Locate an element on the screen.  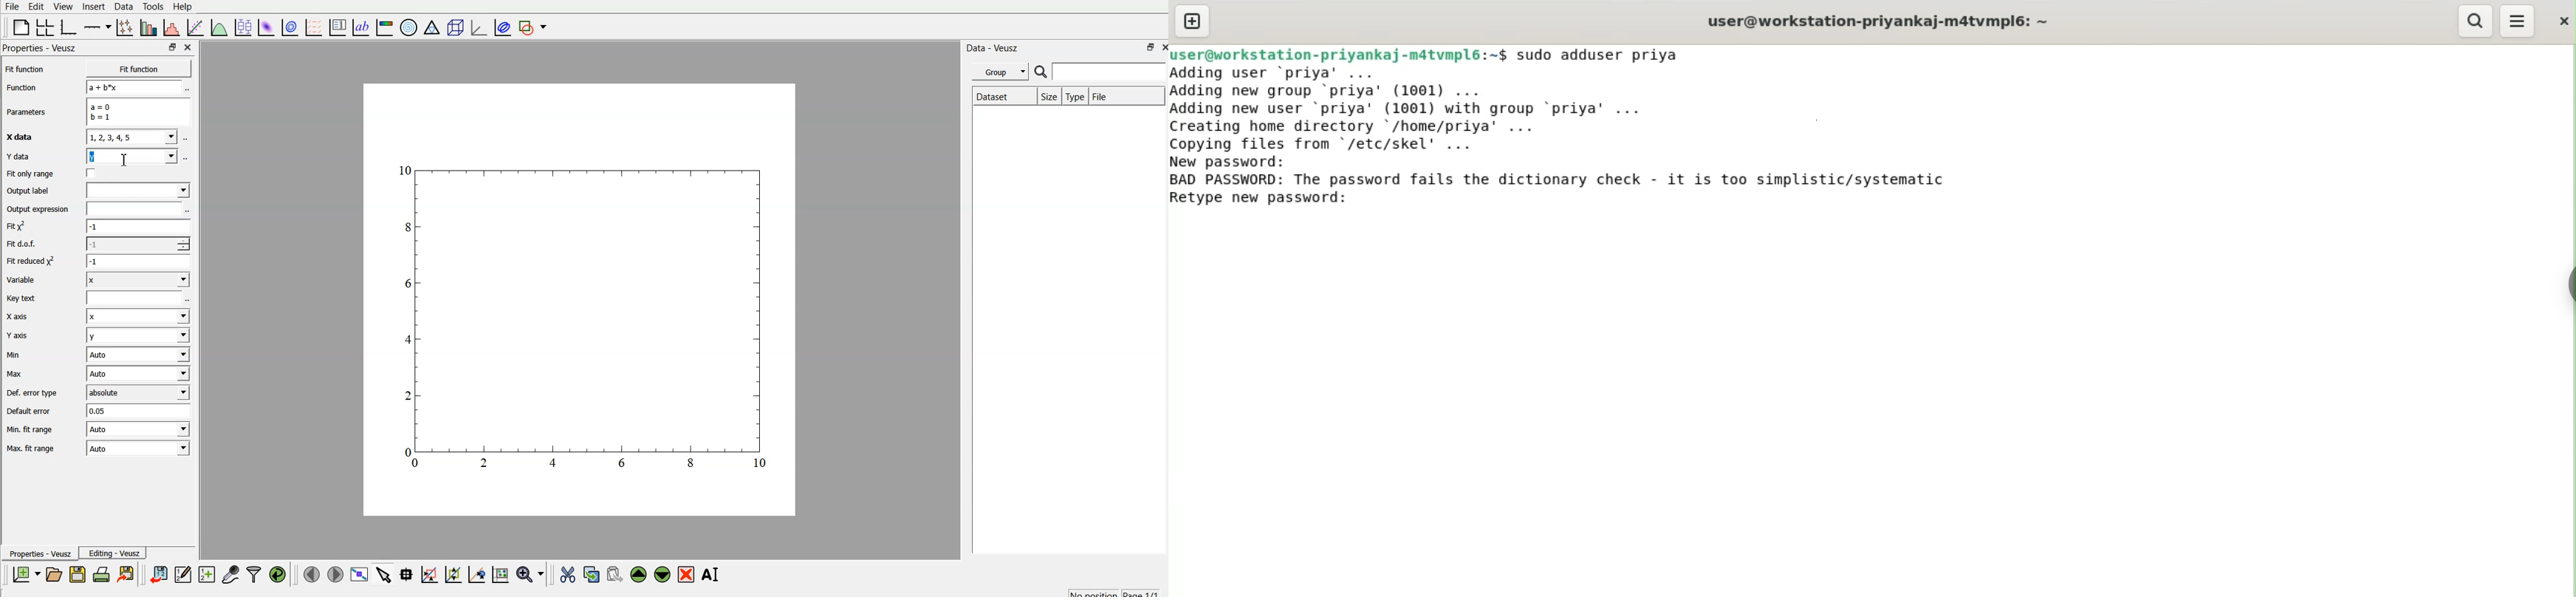
| Min. fit range is located at coordinates (30, 429).